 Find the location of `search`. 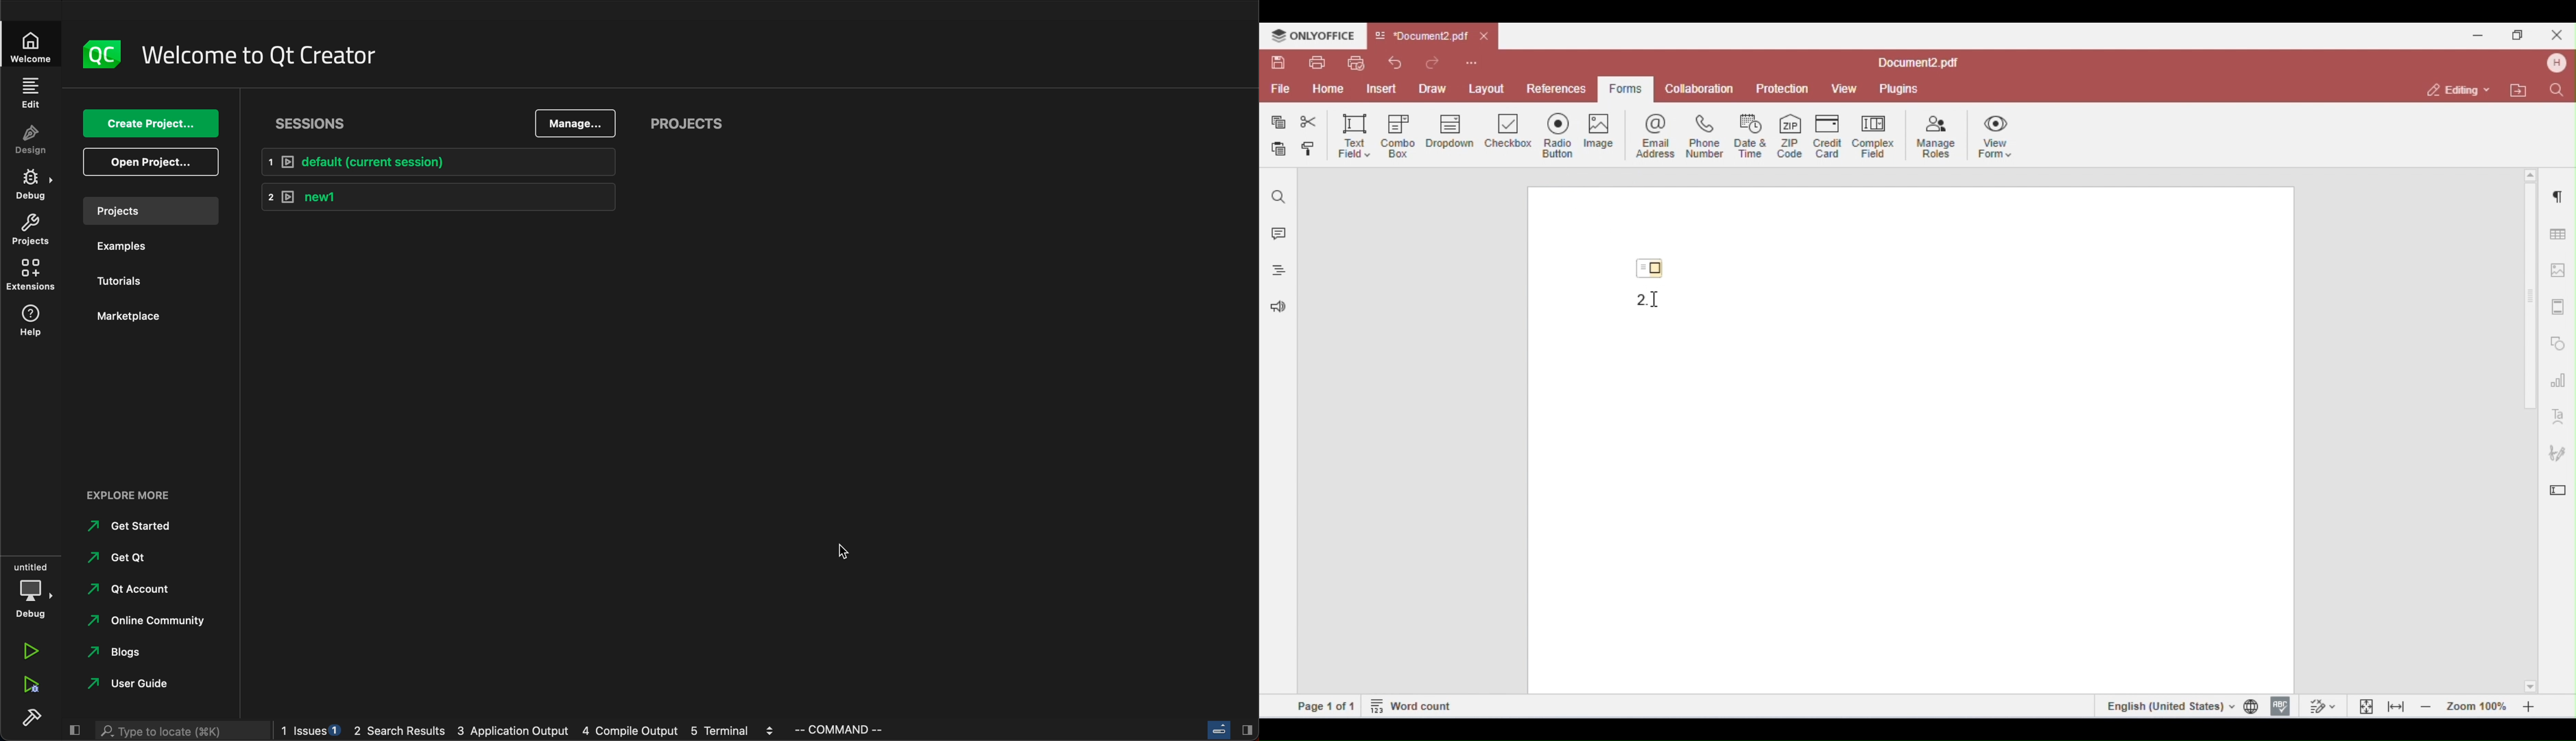

search is located at coordinates (184, 731).